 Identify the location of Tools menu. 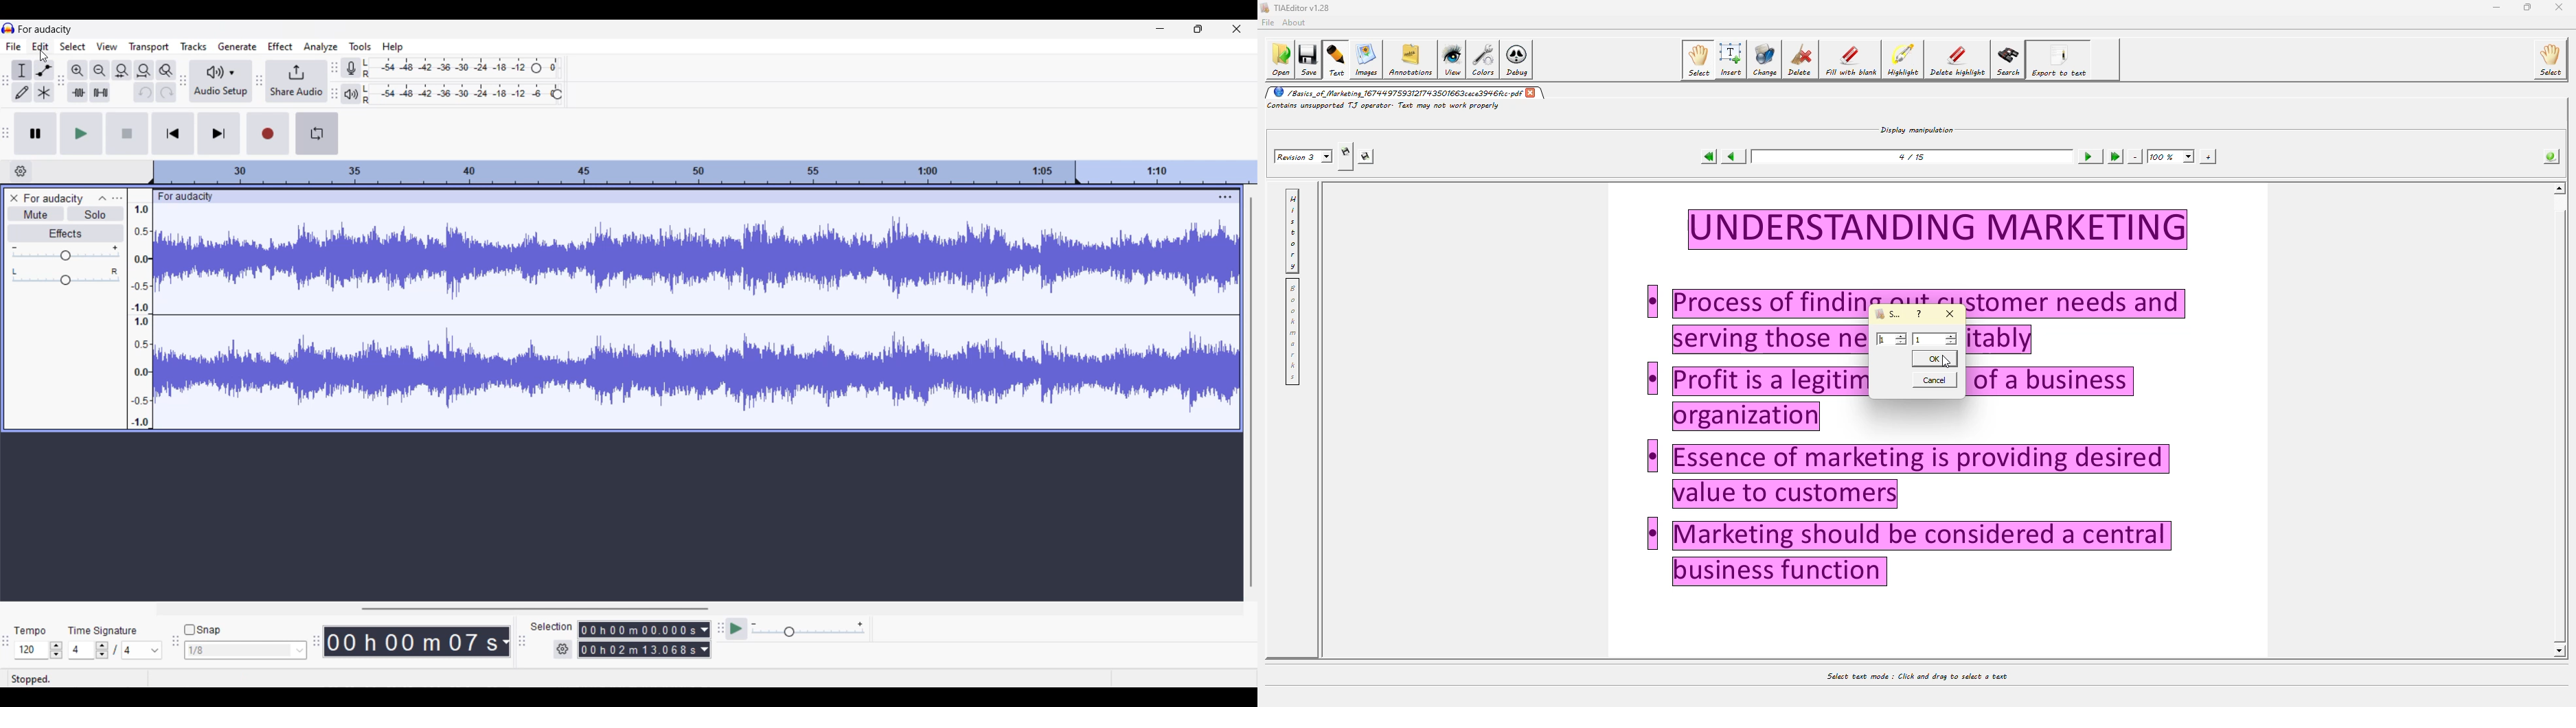
(360, 46).